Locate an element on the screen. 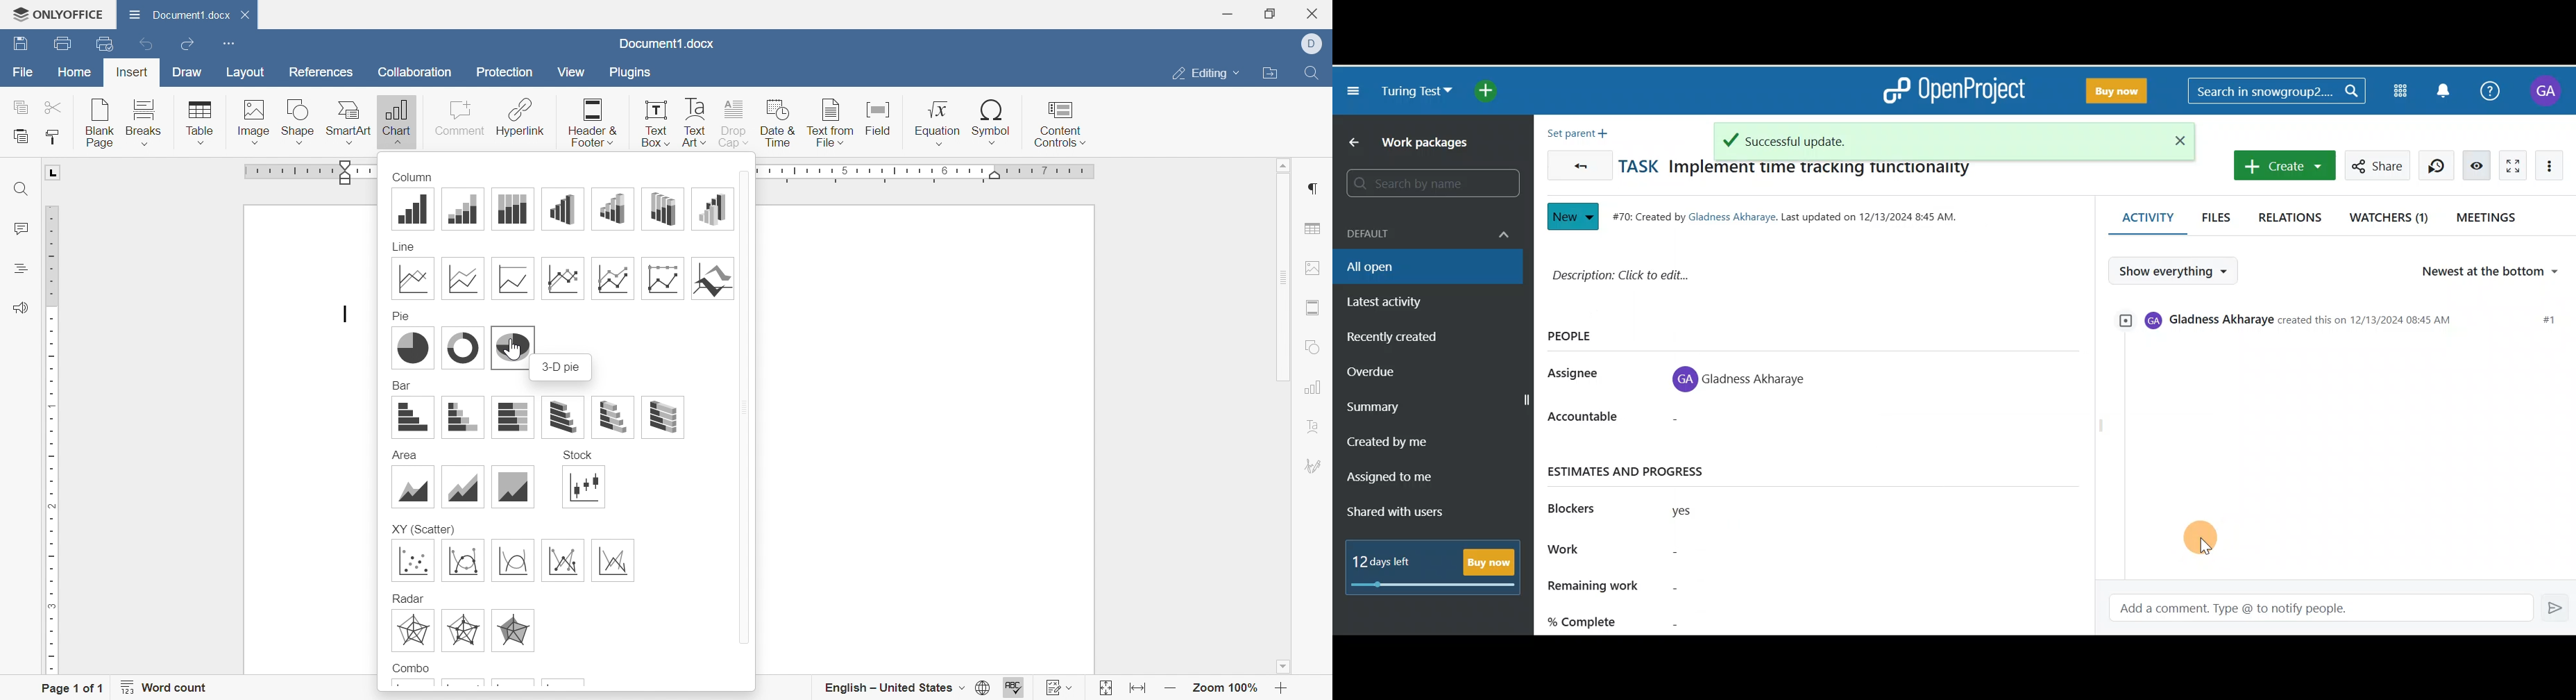 The width and height of the screenshot is (2576, 700). 3D Clustered bar is located at coordinates (562, 417).